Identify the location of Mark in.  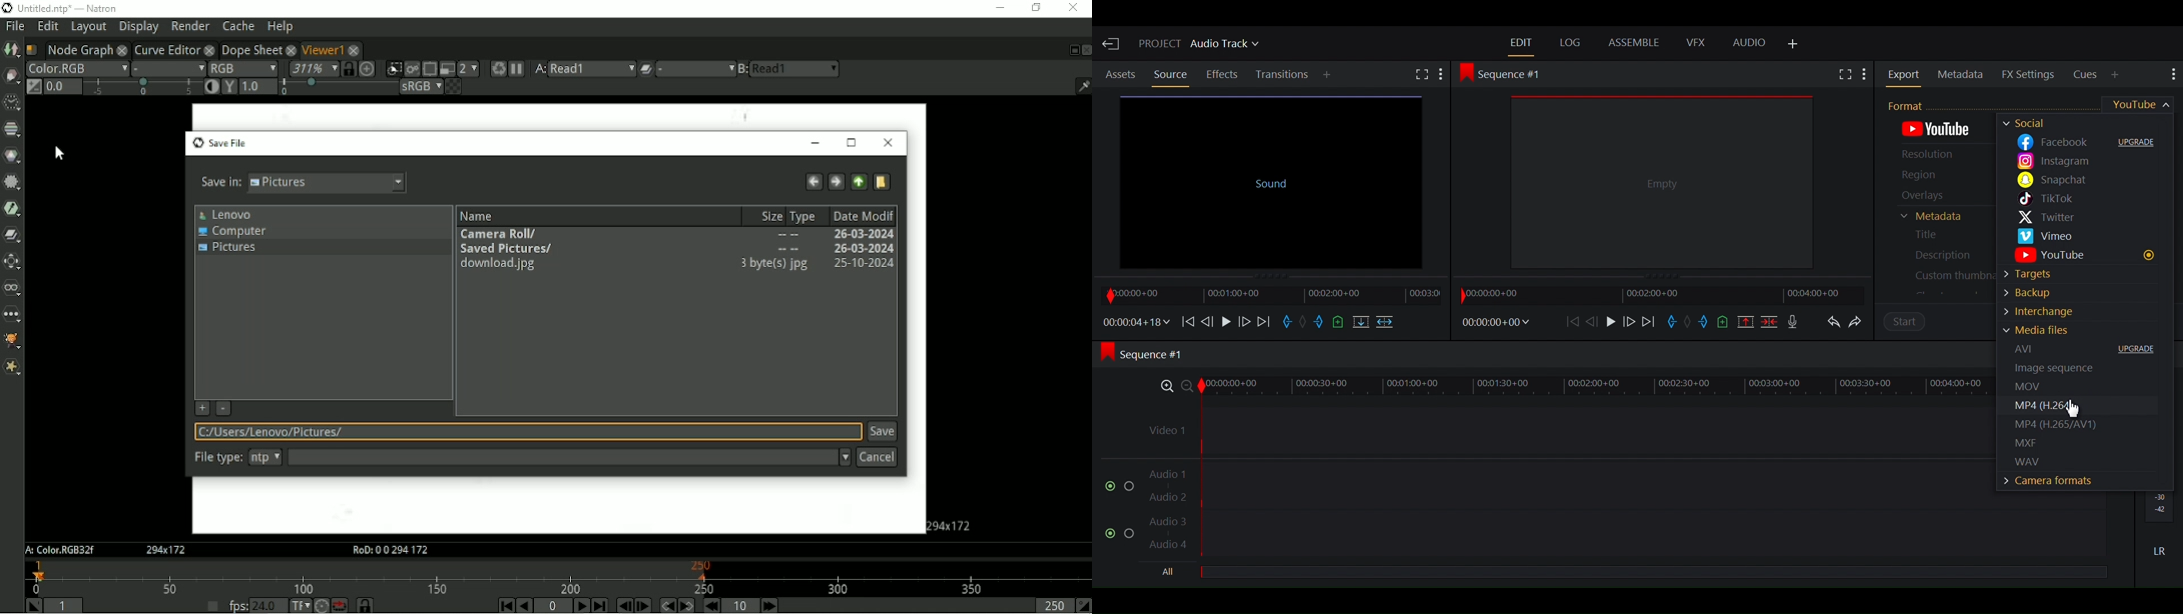
(1288, 323).